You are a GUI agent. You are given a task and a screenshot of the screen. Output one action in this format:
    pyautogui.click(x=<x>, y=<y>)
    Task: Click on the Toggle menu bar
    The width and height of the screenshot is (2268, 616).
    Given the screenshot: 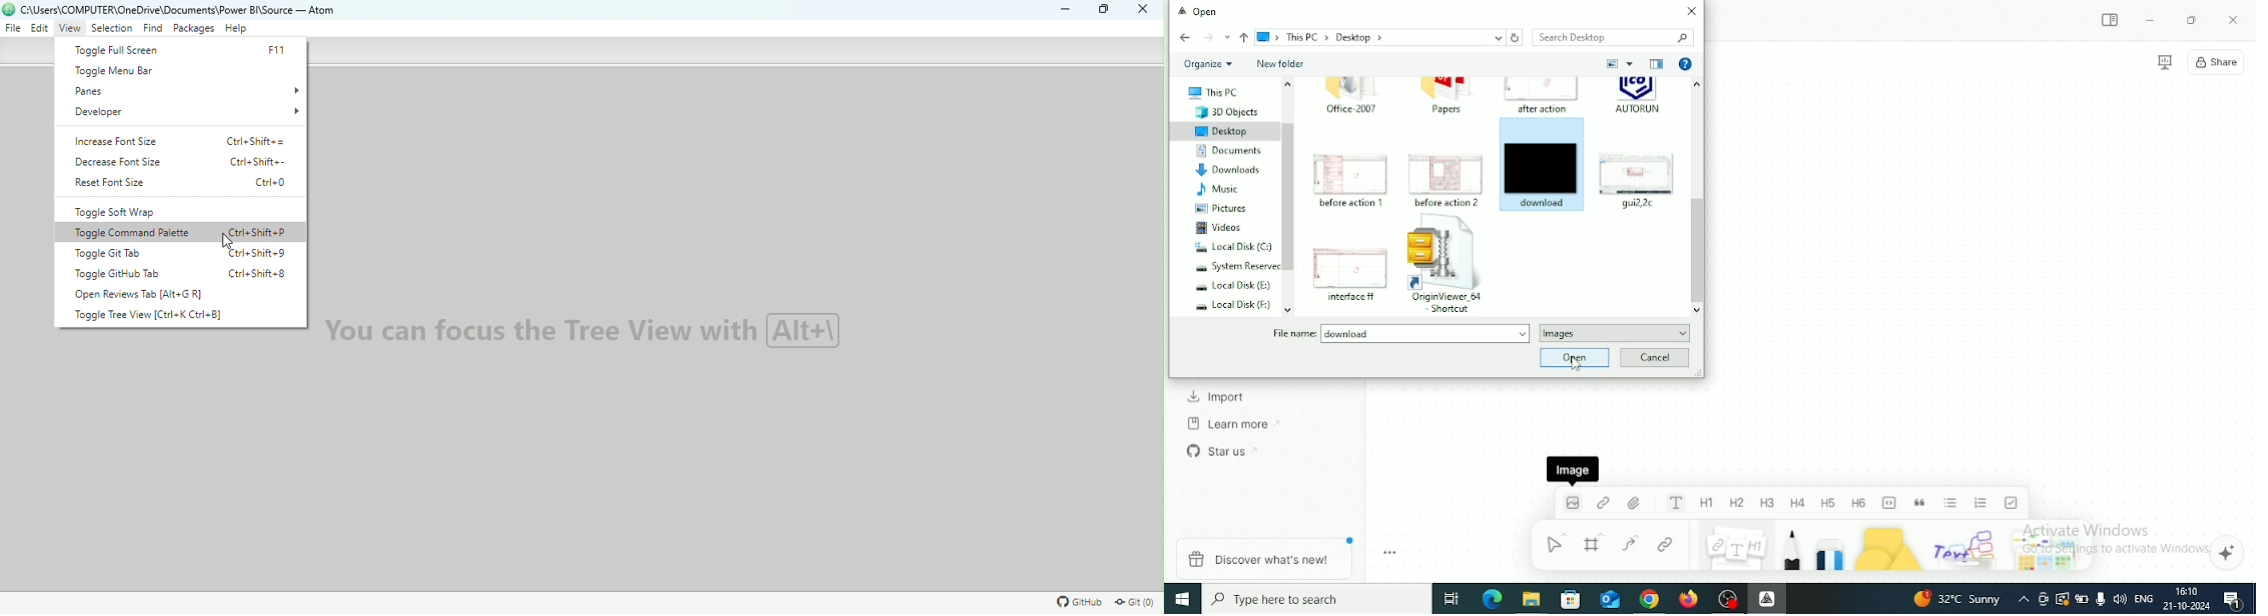 What is the action you would take?
    pyautogui.click(x=168, y=71)
    